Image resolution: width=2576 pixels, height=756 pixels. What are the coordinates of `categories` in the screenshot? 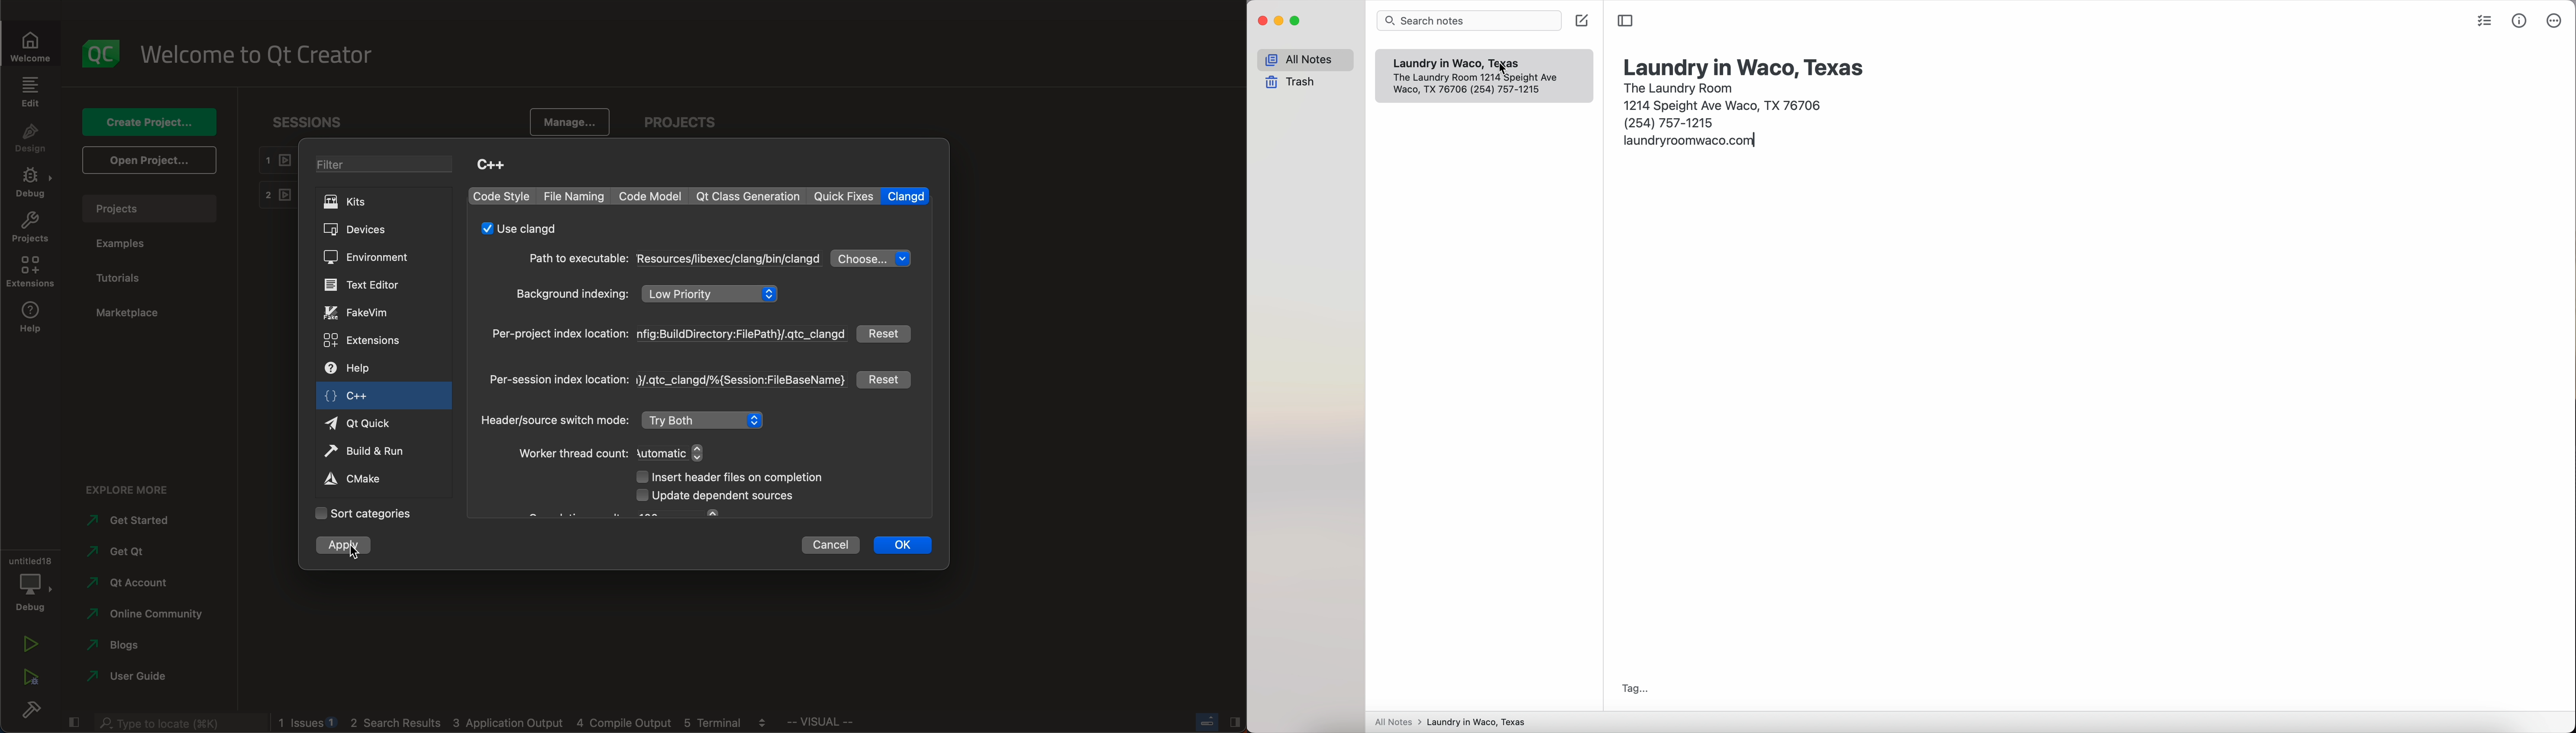 It's located at (373, 516).